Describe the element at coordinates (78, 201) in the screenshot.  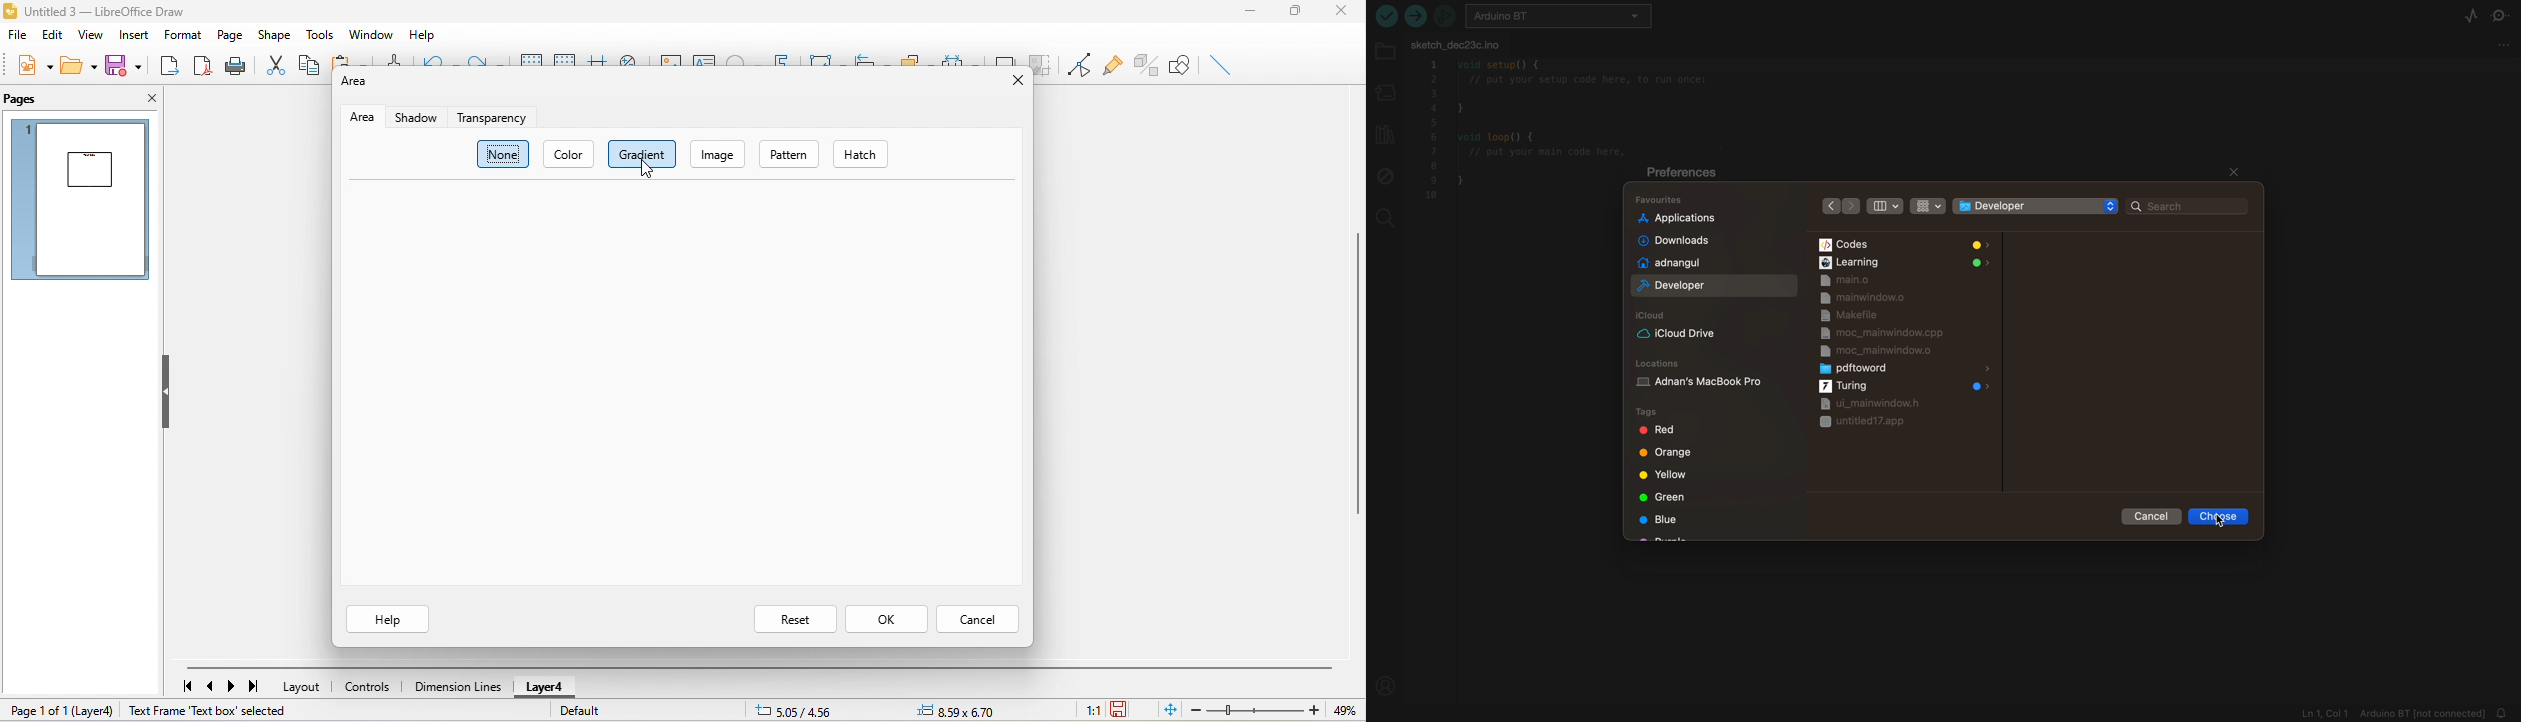
I see `page preview` at that location.